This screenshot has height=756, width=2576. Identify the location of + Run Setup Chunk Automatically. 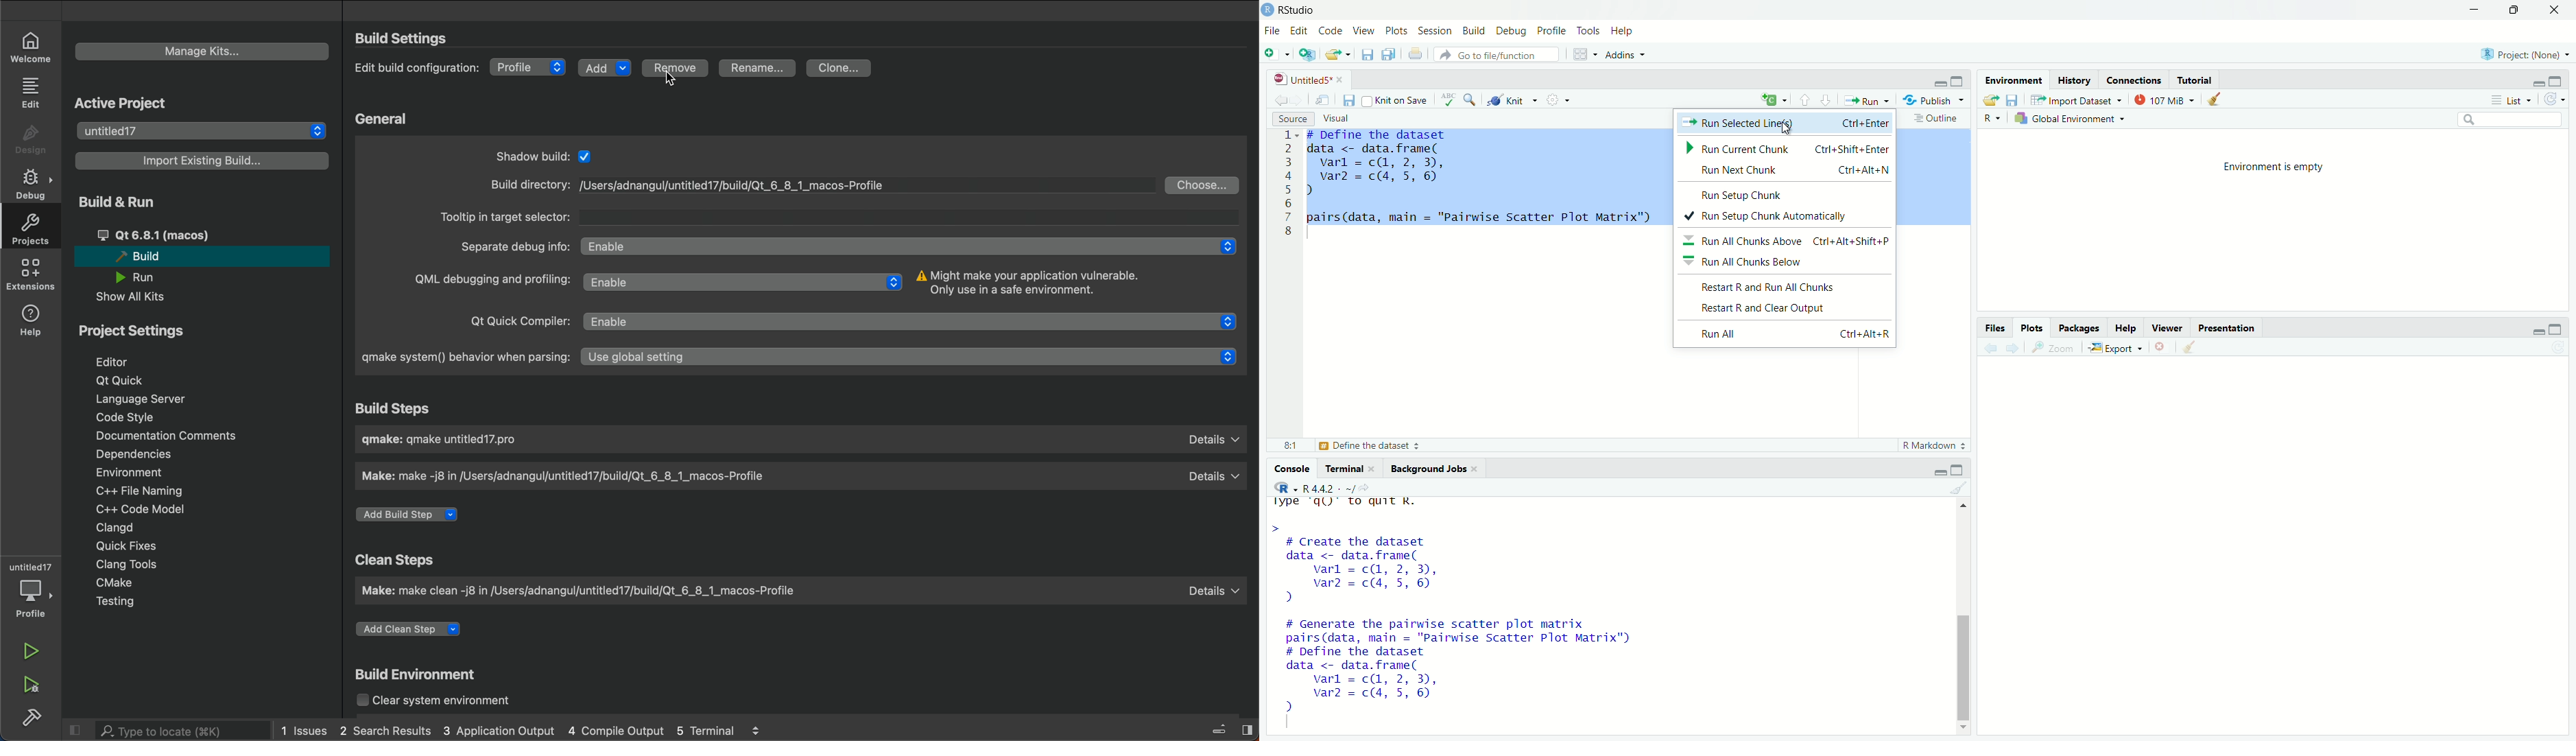
(1784, 216).